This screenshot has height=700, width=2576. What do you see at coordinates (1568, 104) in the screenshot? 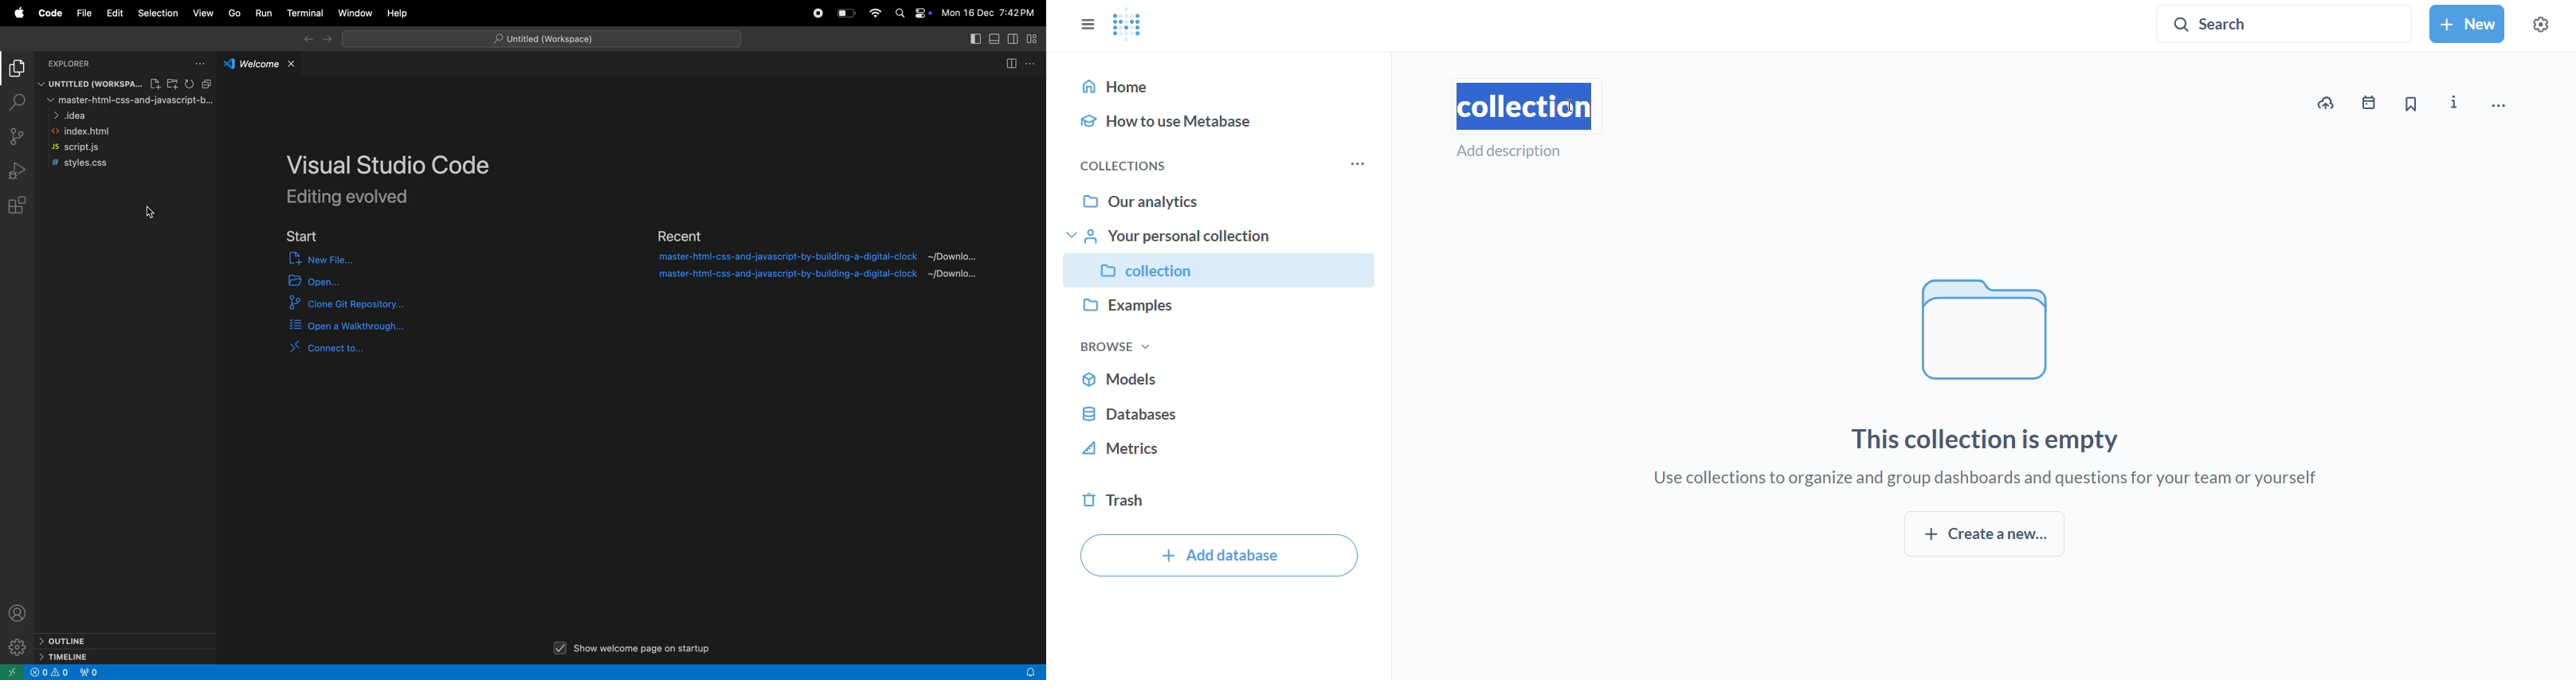
I see `cursor` at bounding box center [1568, 104].